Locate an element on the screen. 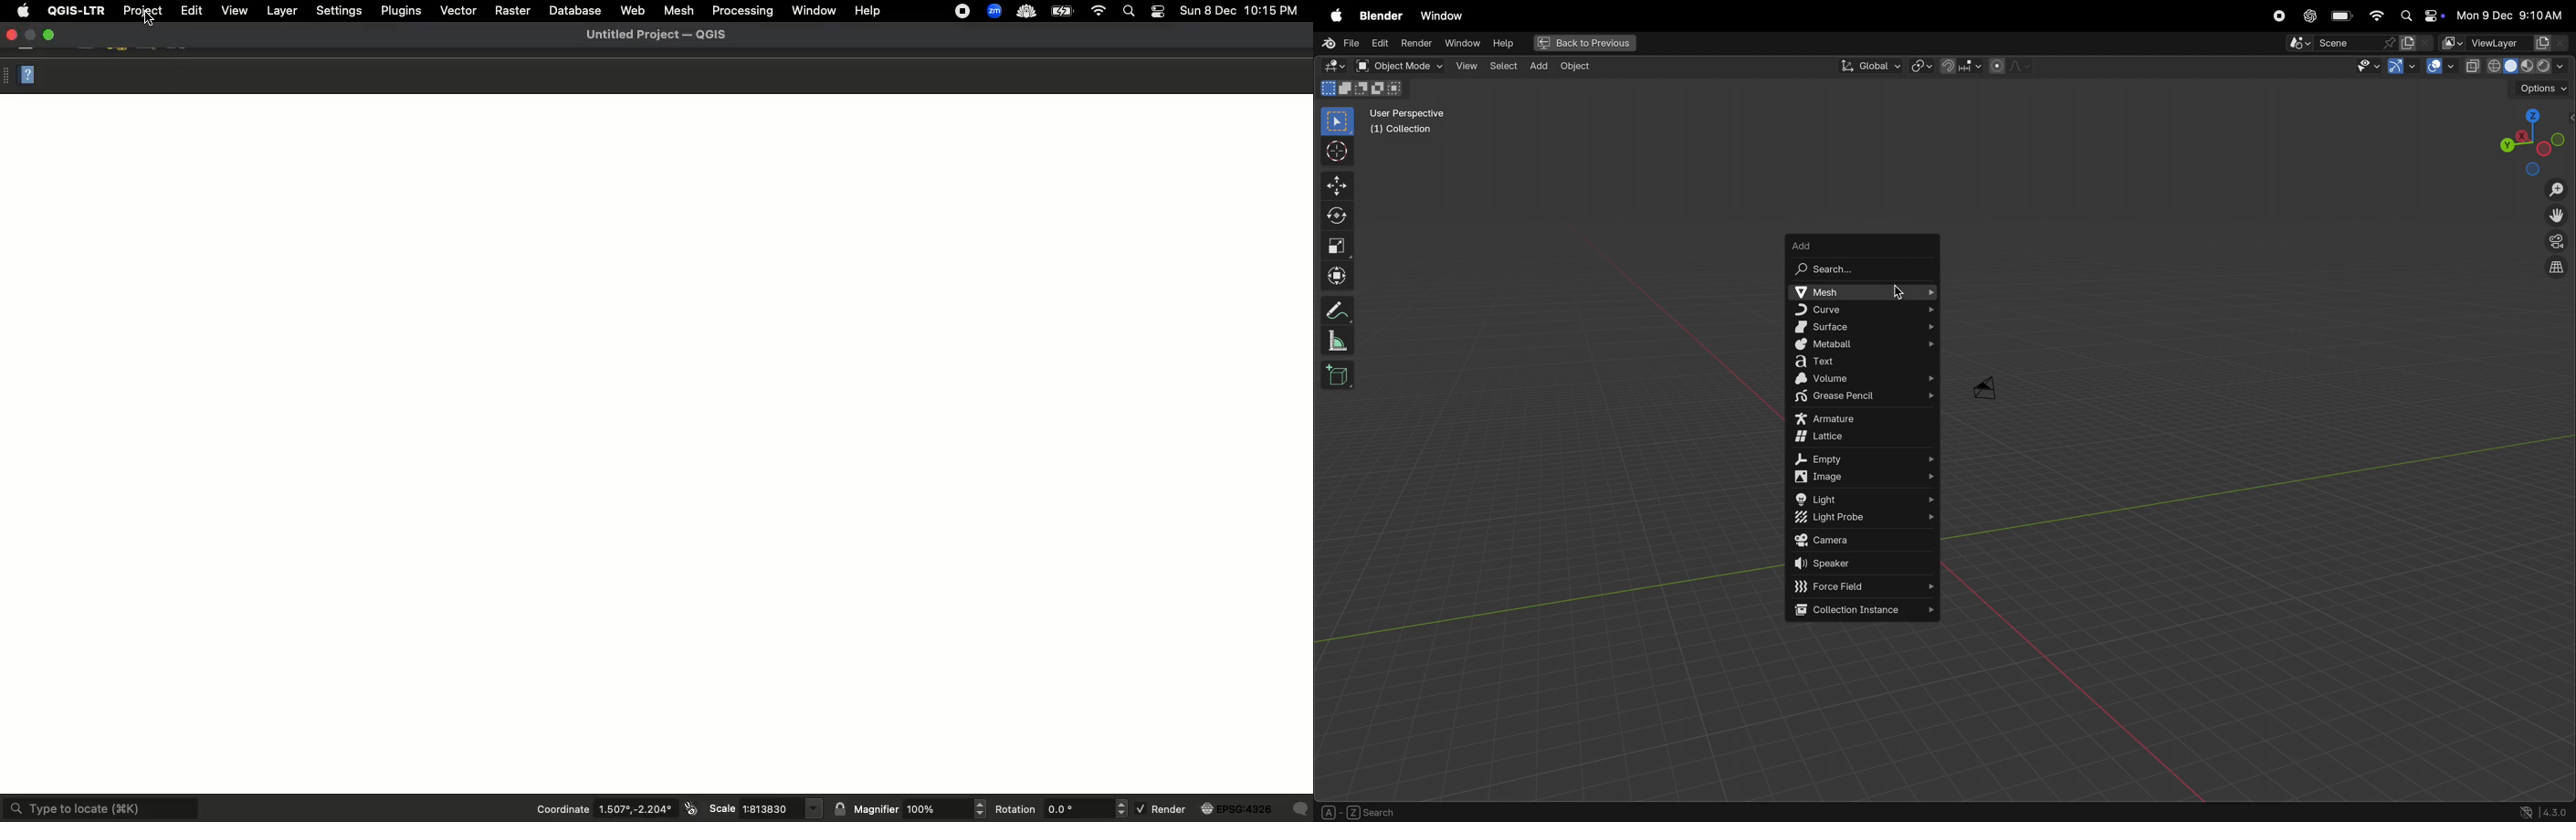 This screenshot has height=840, width=2576. Edit is located at coordinates (189, 11).